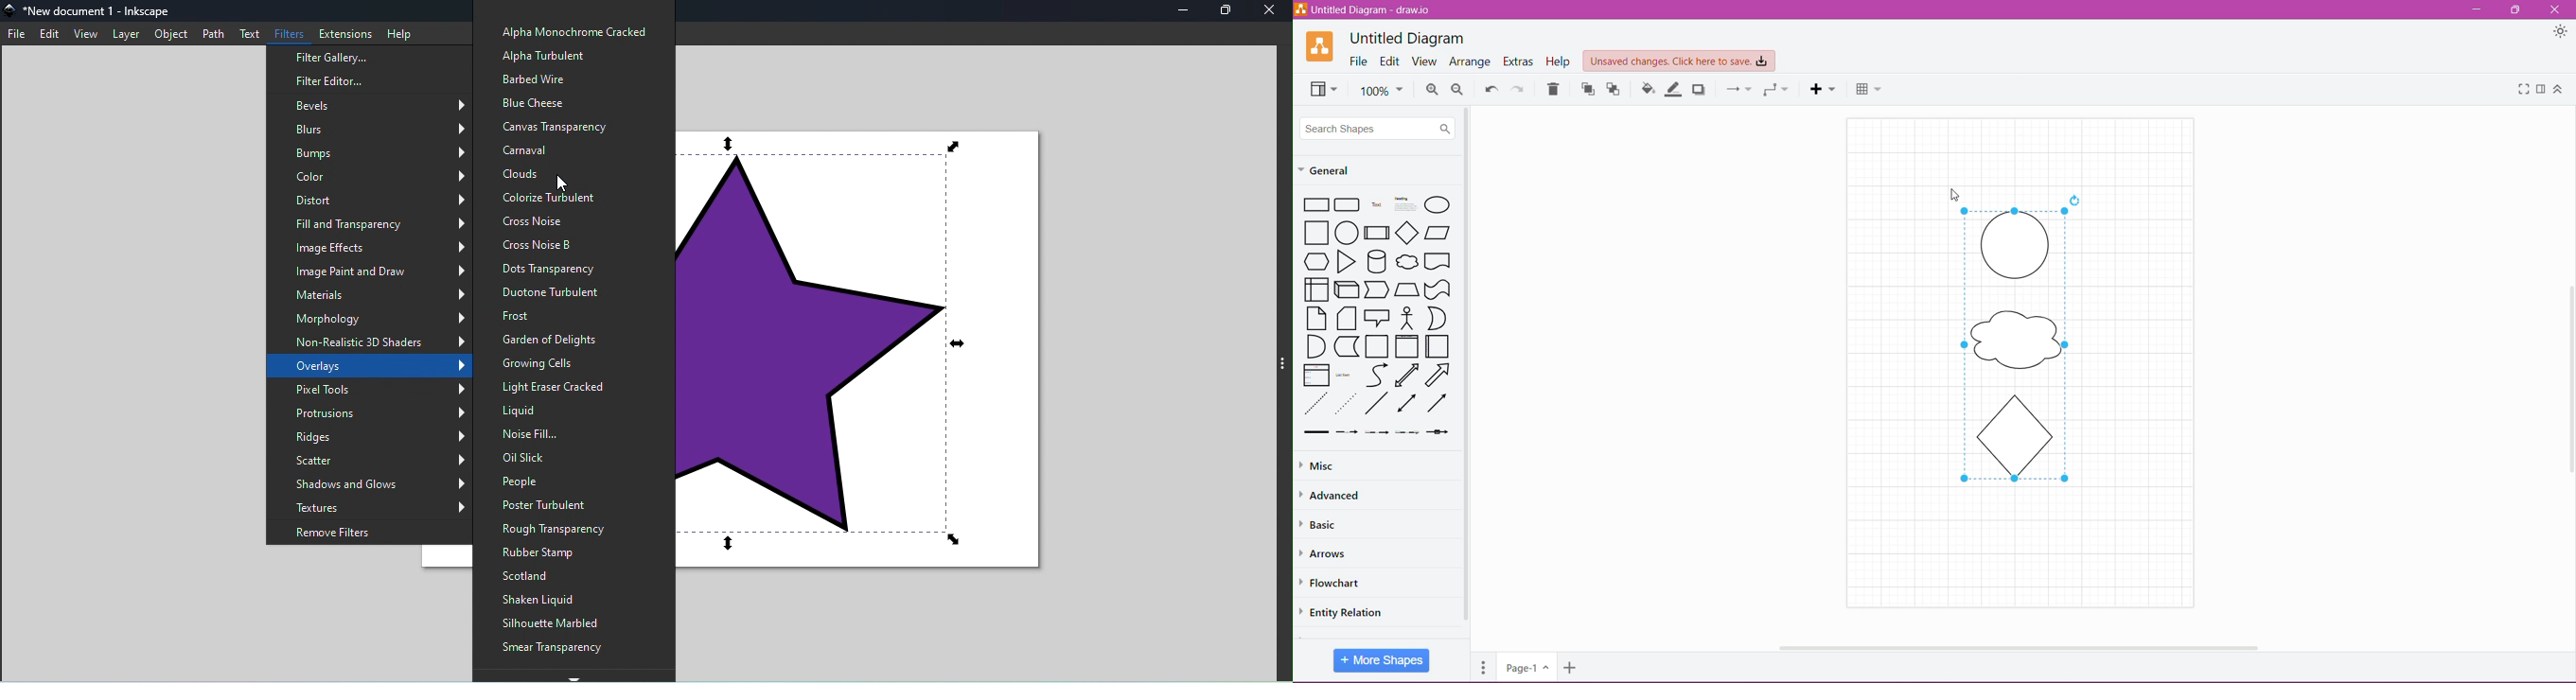 The width and height of the screenshot is (2576, 700). I want to click on Non realistic 3D shades, so click(375, 342).